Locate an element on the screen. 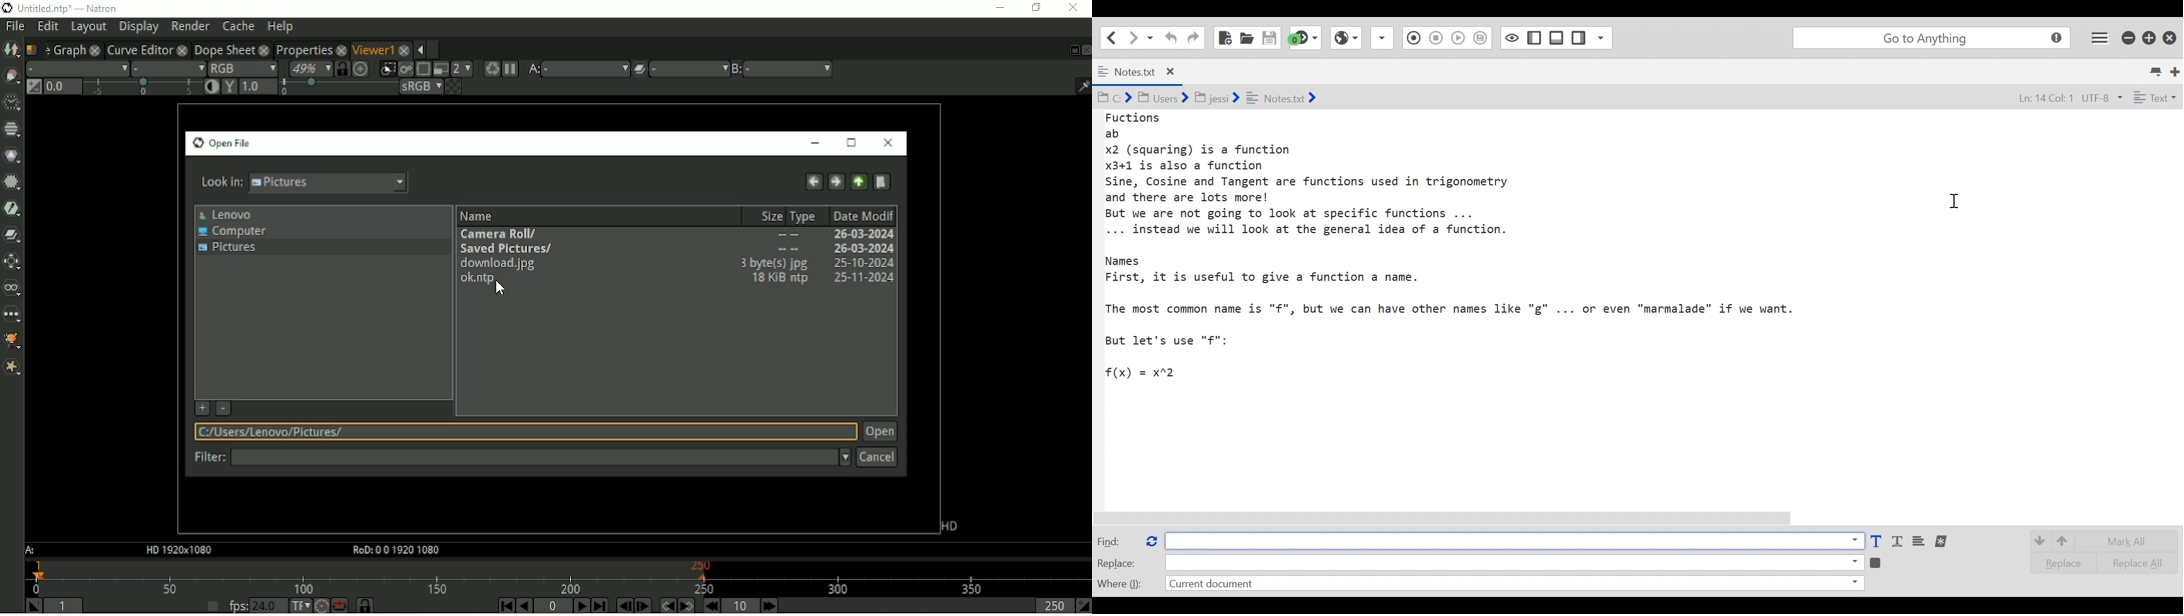  File Type is located at coordinates (2154, 99).